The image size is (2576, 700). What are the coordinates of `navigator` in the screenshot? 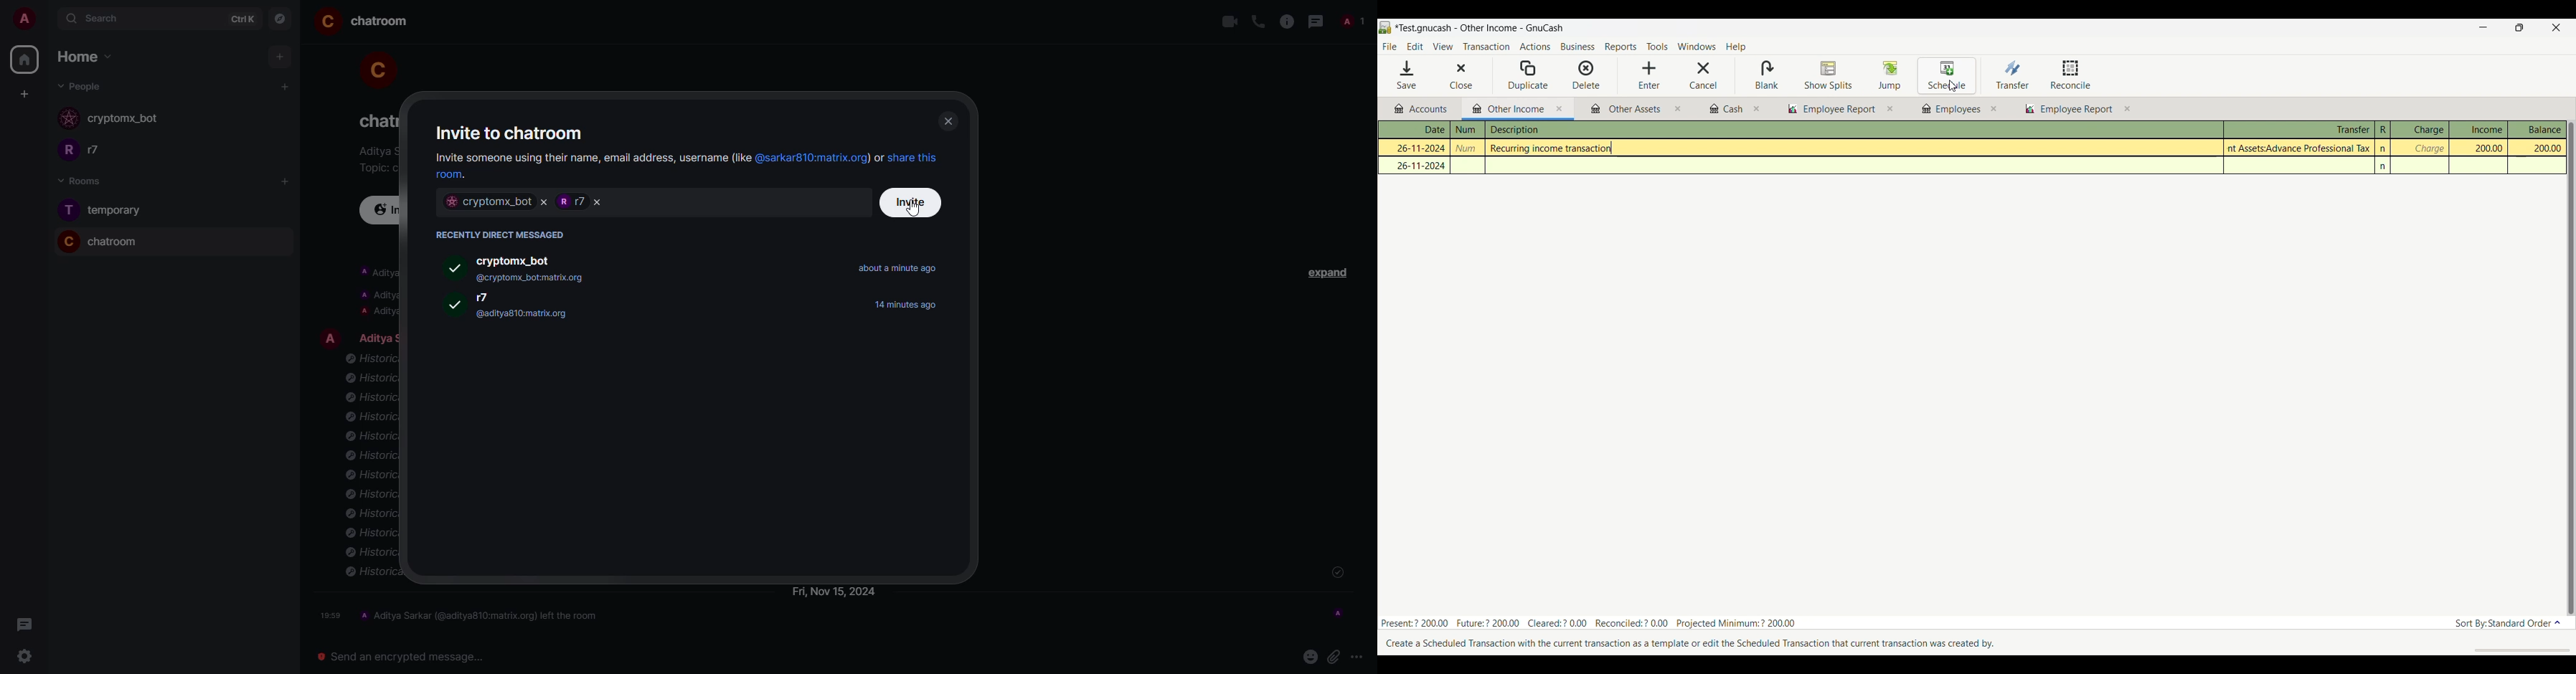 It's located at (281, 19).